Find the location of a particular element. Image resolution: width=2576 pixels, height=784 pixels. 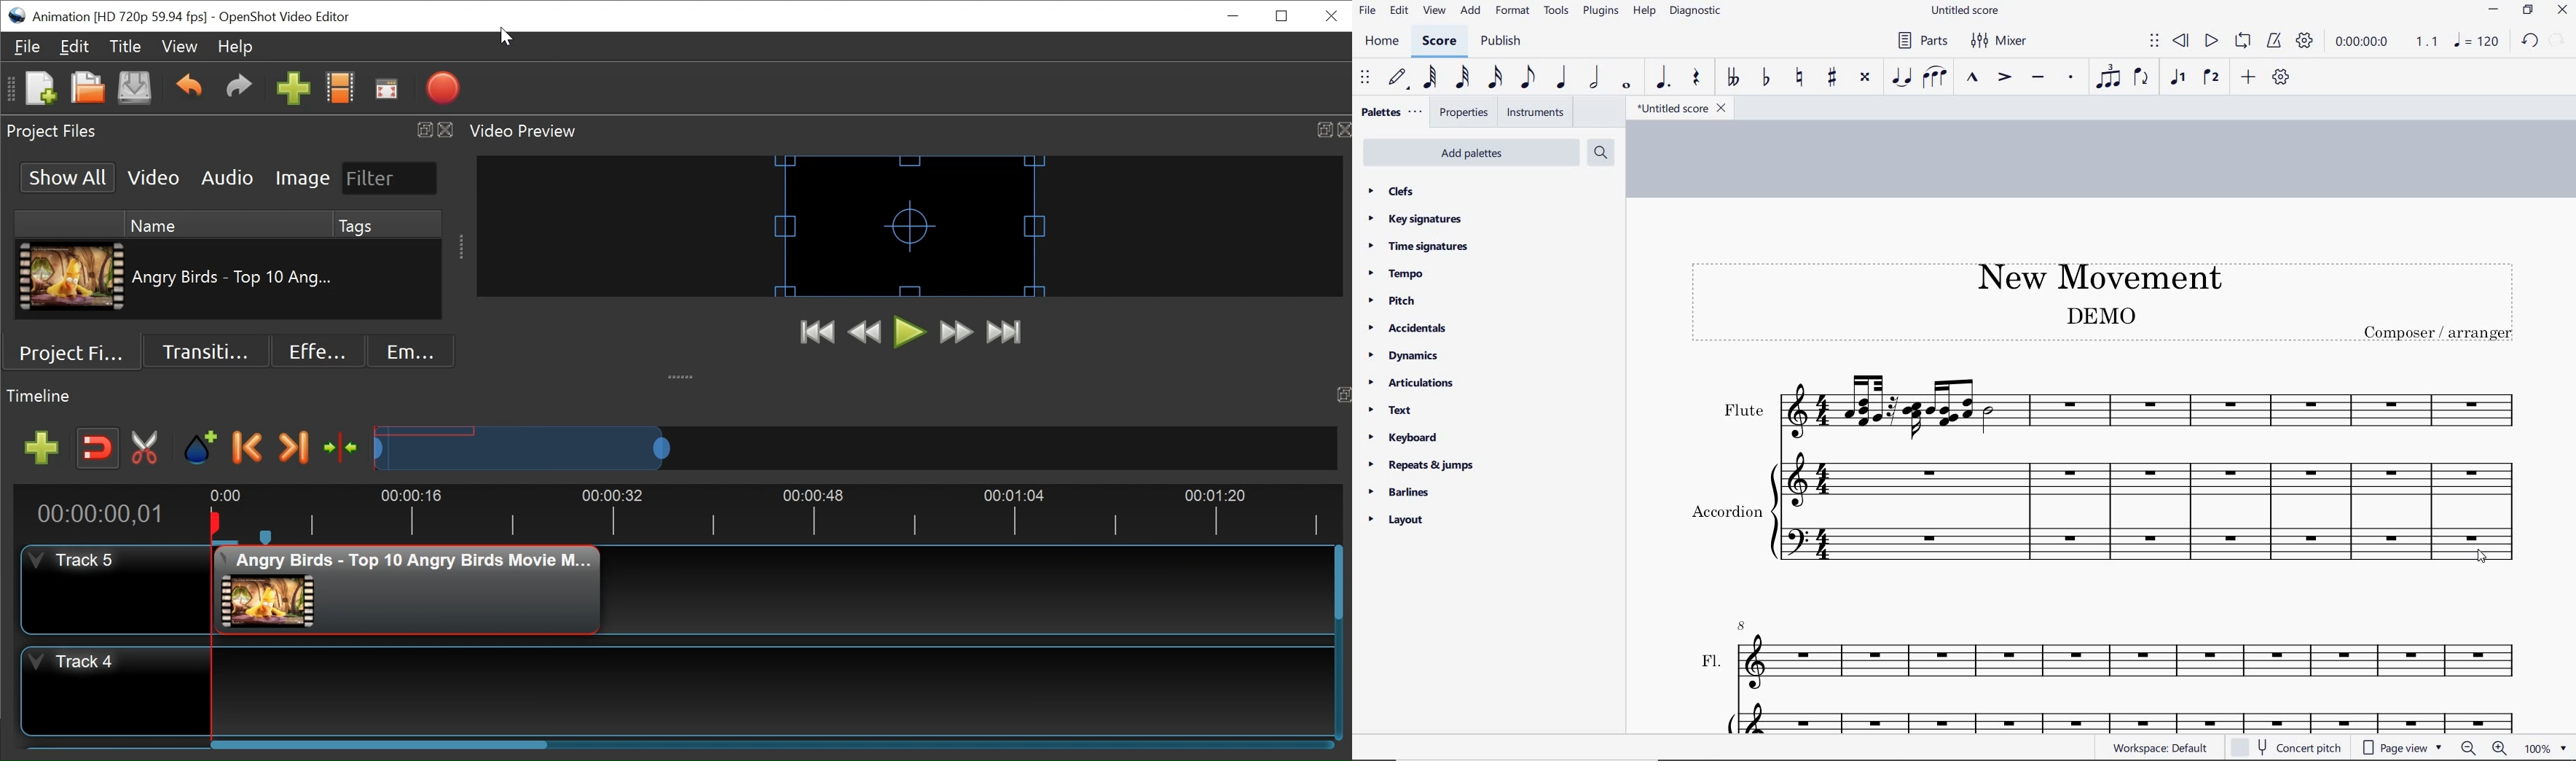

palettes is located at coordinates (1390, 113).